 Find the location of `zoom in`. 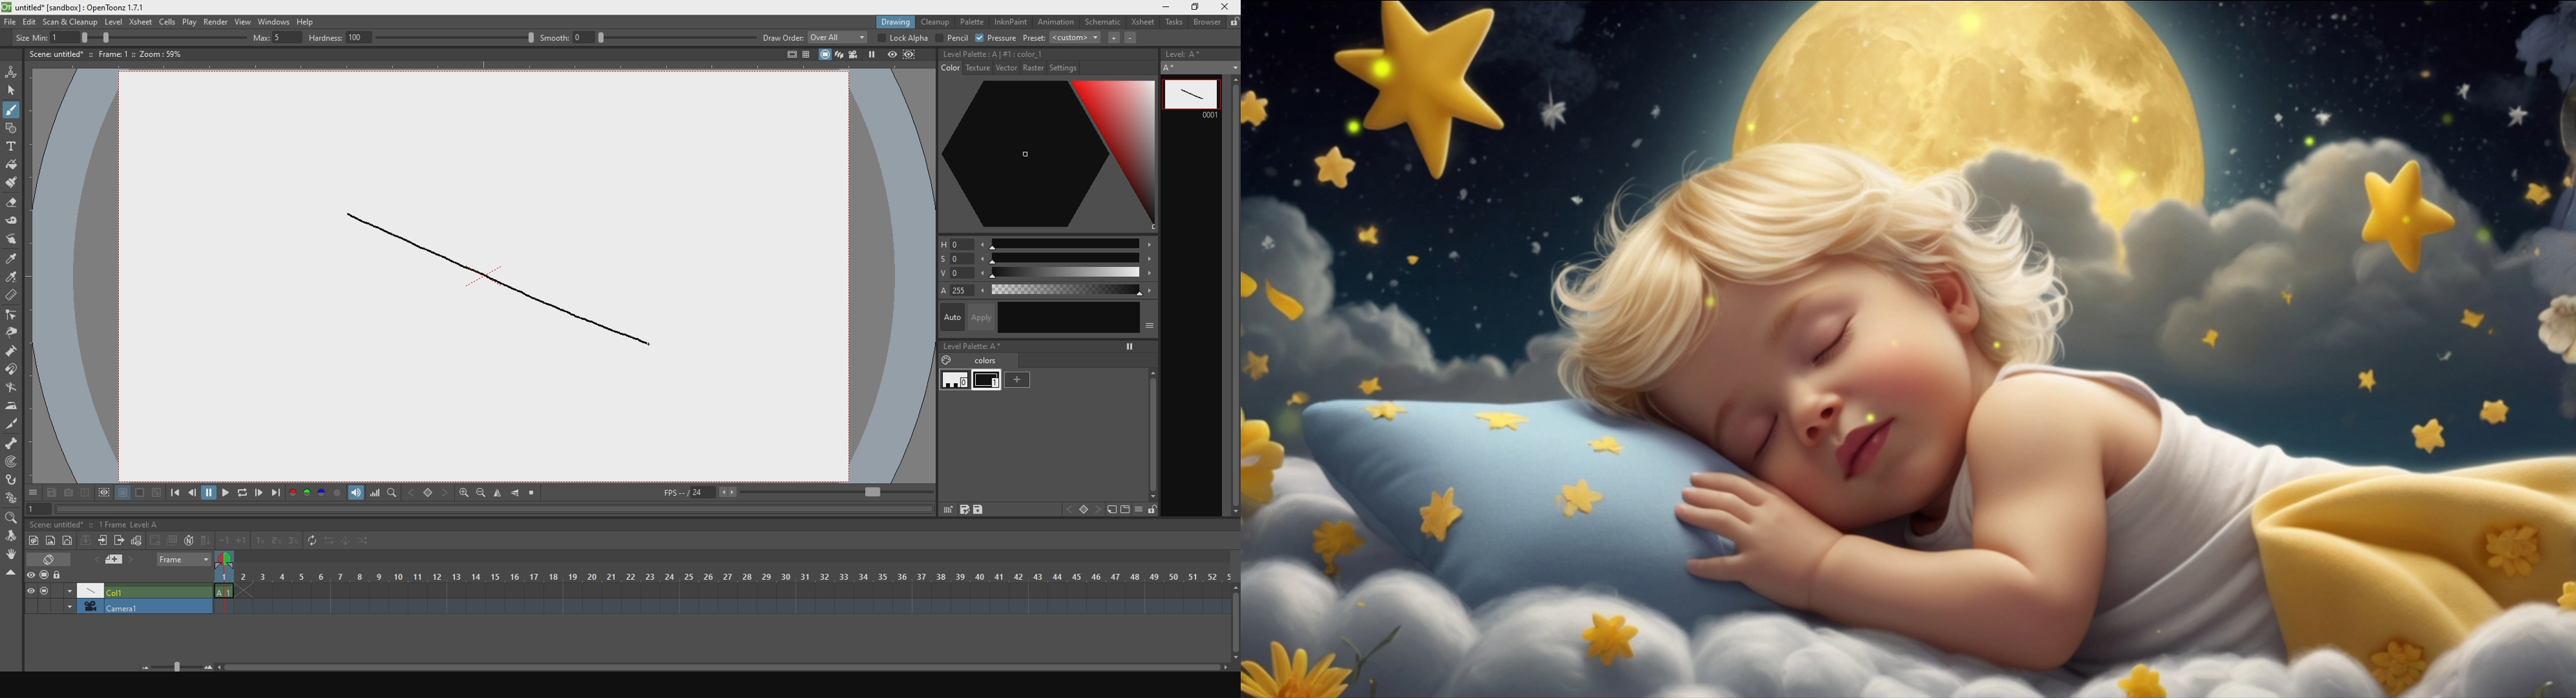

zoom in is located at coordinates (464, 493).